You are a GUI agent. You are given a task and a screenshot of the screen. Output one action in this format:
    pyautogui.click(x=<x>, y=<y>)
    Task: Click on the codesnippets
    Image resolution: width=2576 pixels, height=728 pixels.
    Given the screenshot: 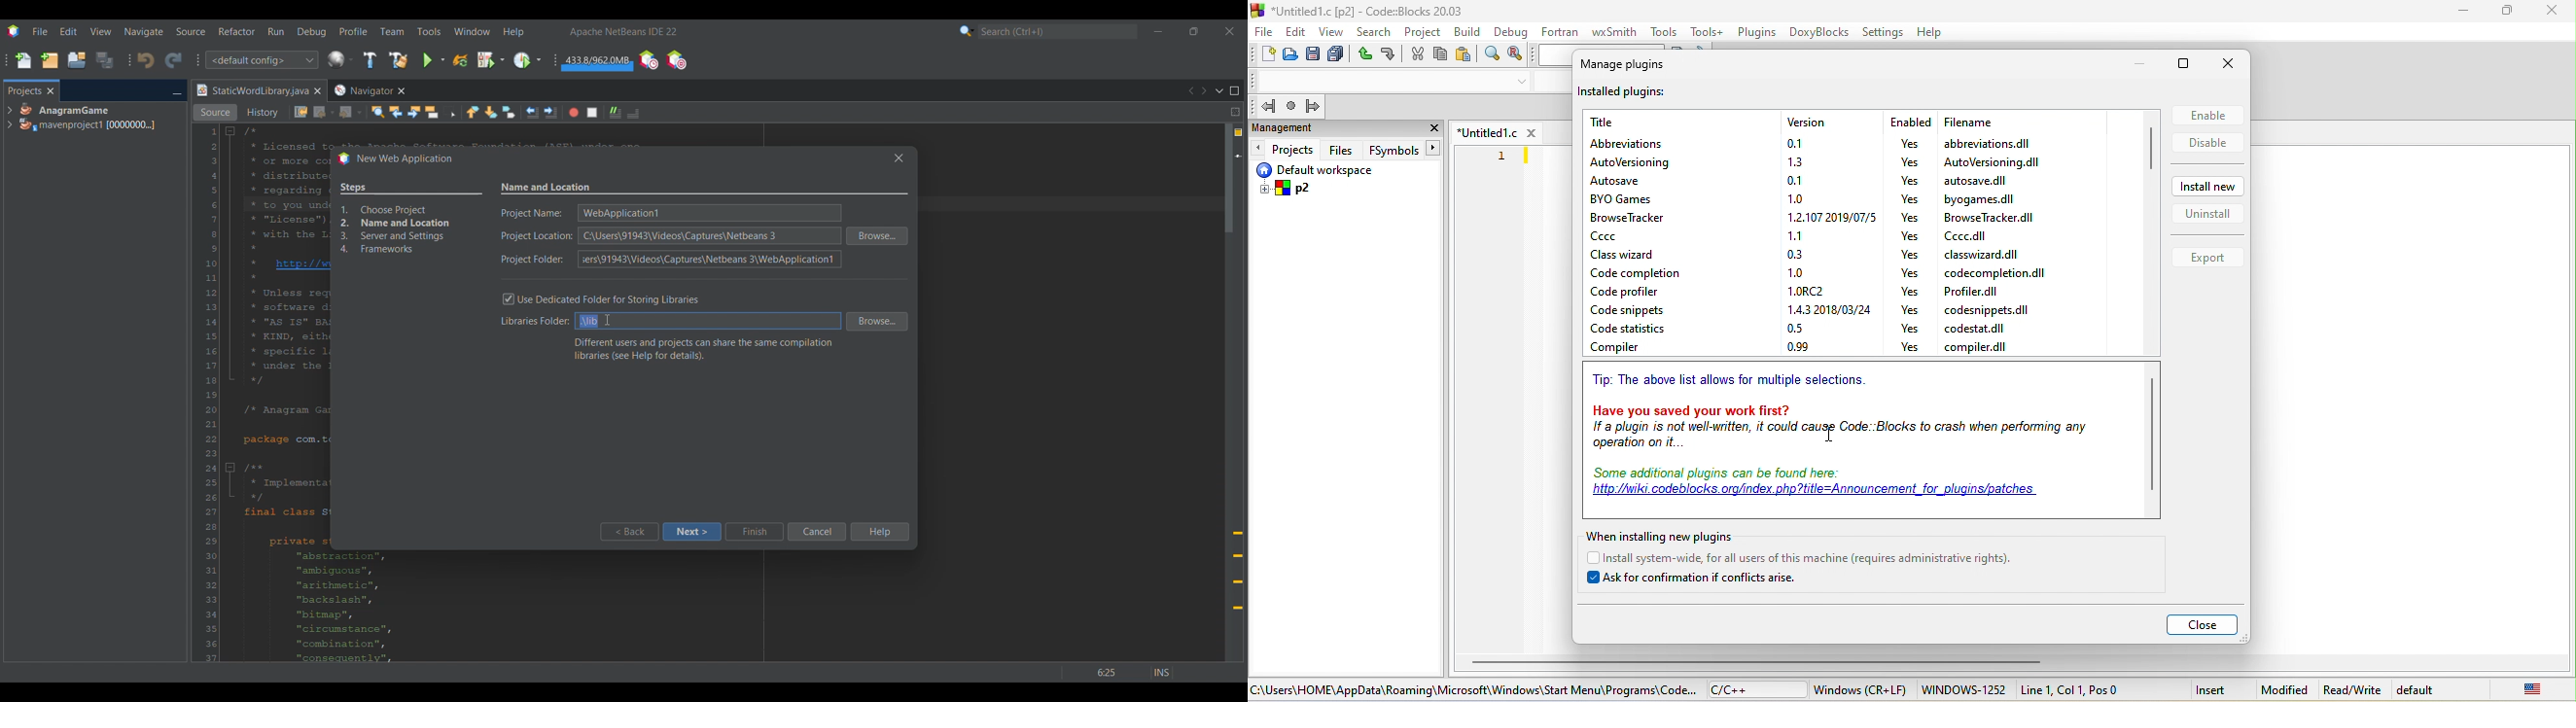 What is the action you would take?
    pyautogui.click(x=1989, y=310)
    